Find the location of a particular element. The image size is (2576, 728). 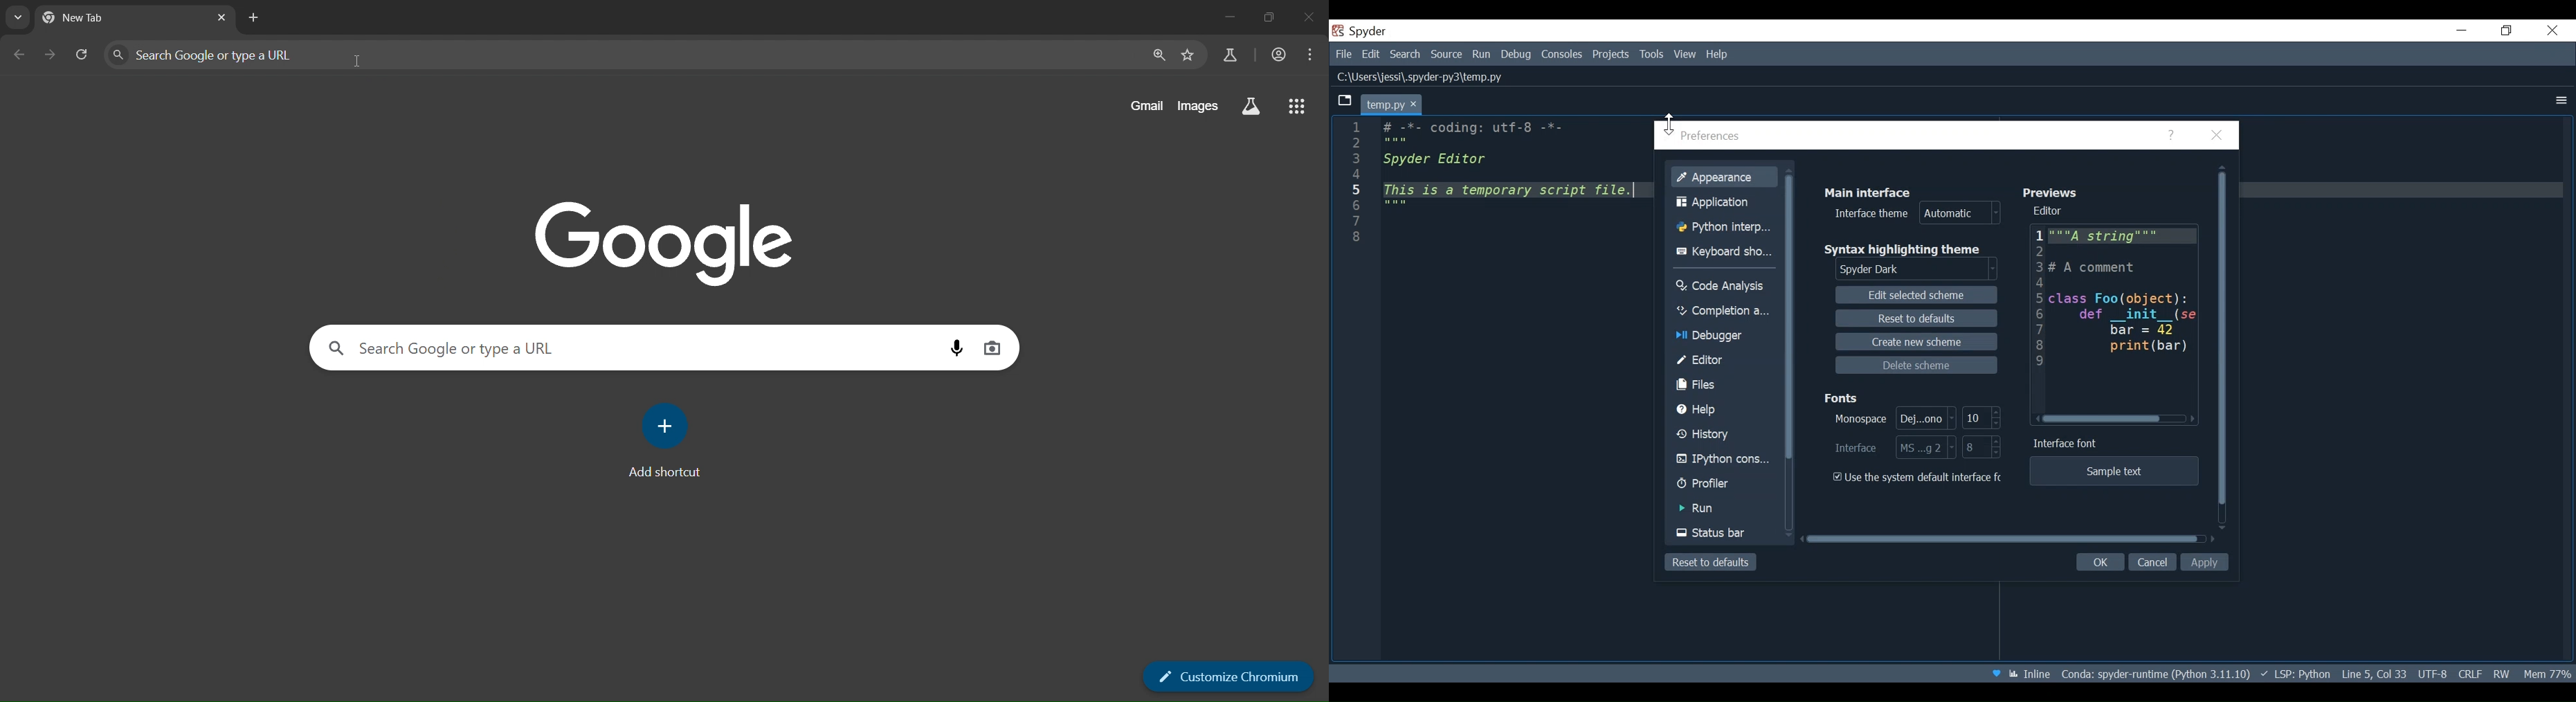

File Permission is located at coordinates (2504, 673).